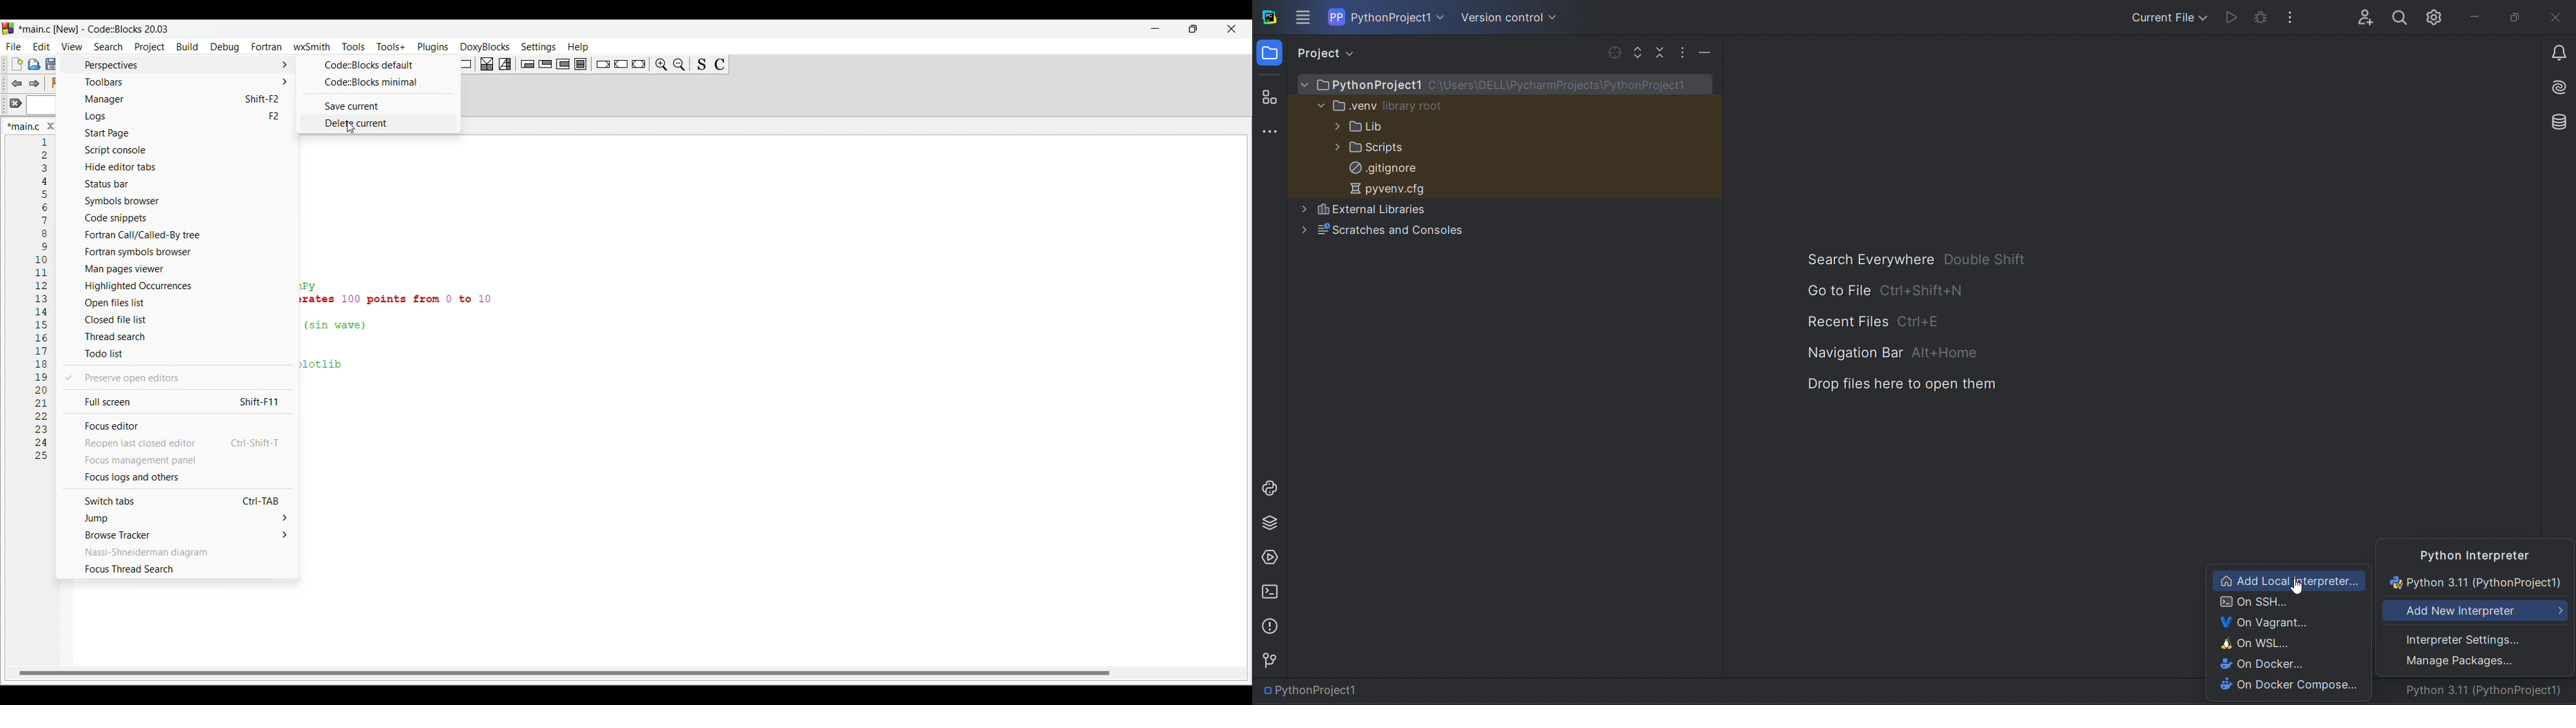  I want to click on Start page, so click(180, 133).